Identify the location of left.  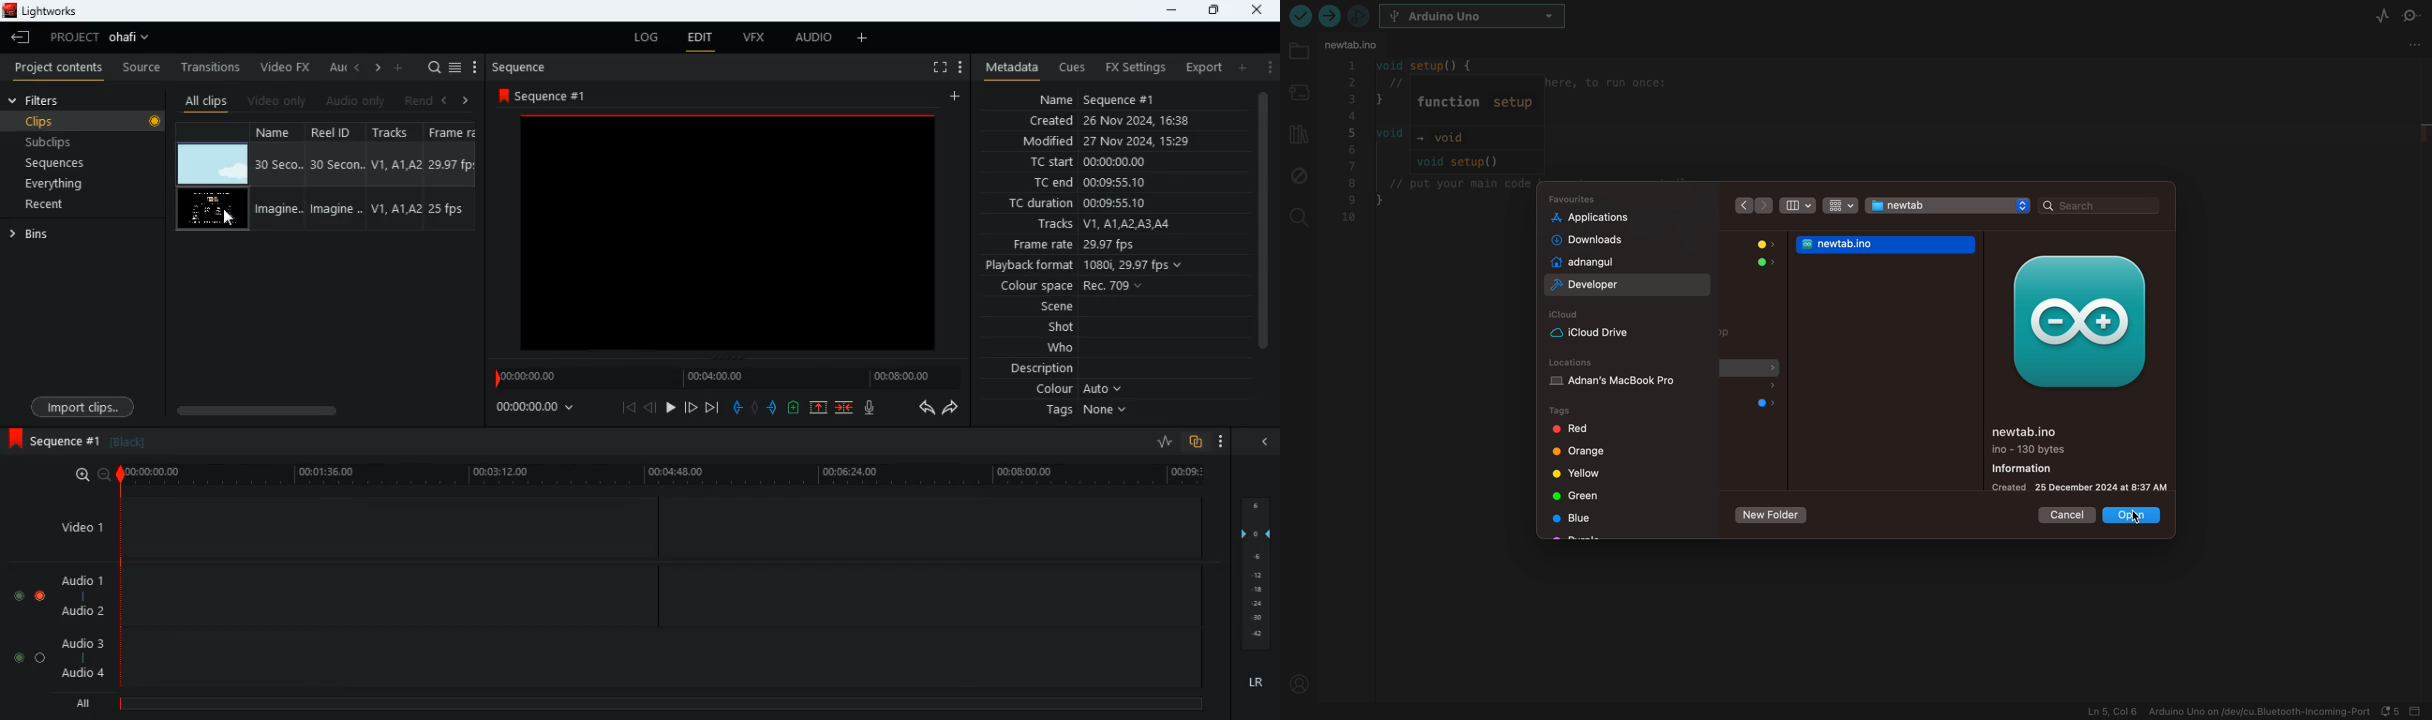
(358, 67).